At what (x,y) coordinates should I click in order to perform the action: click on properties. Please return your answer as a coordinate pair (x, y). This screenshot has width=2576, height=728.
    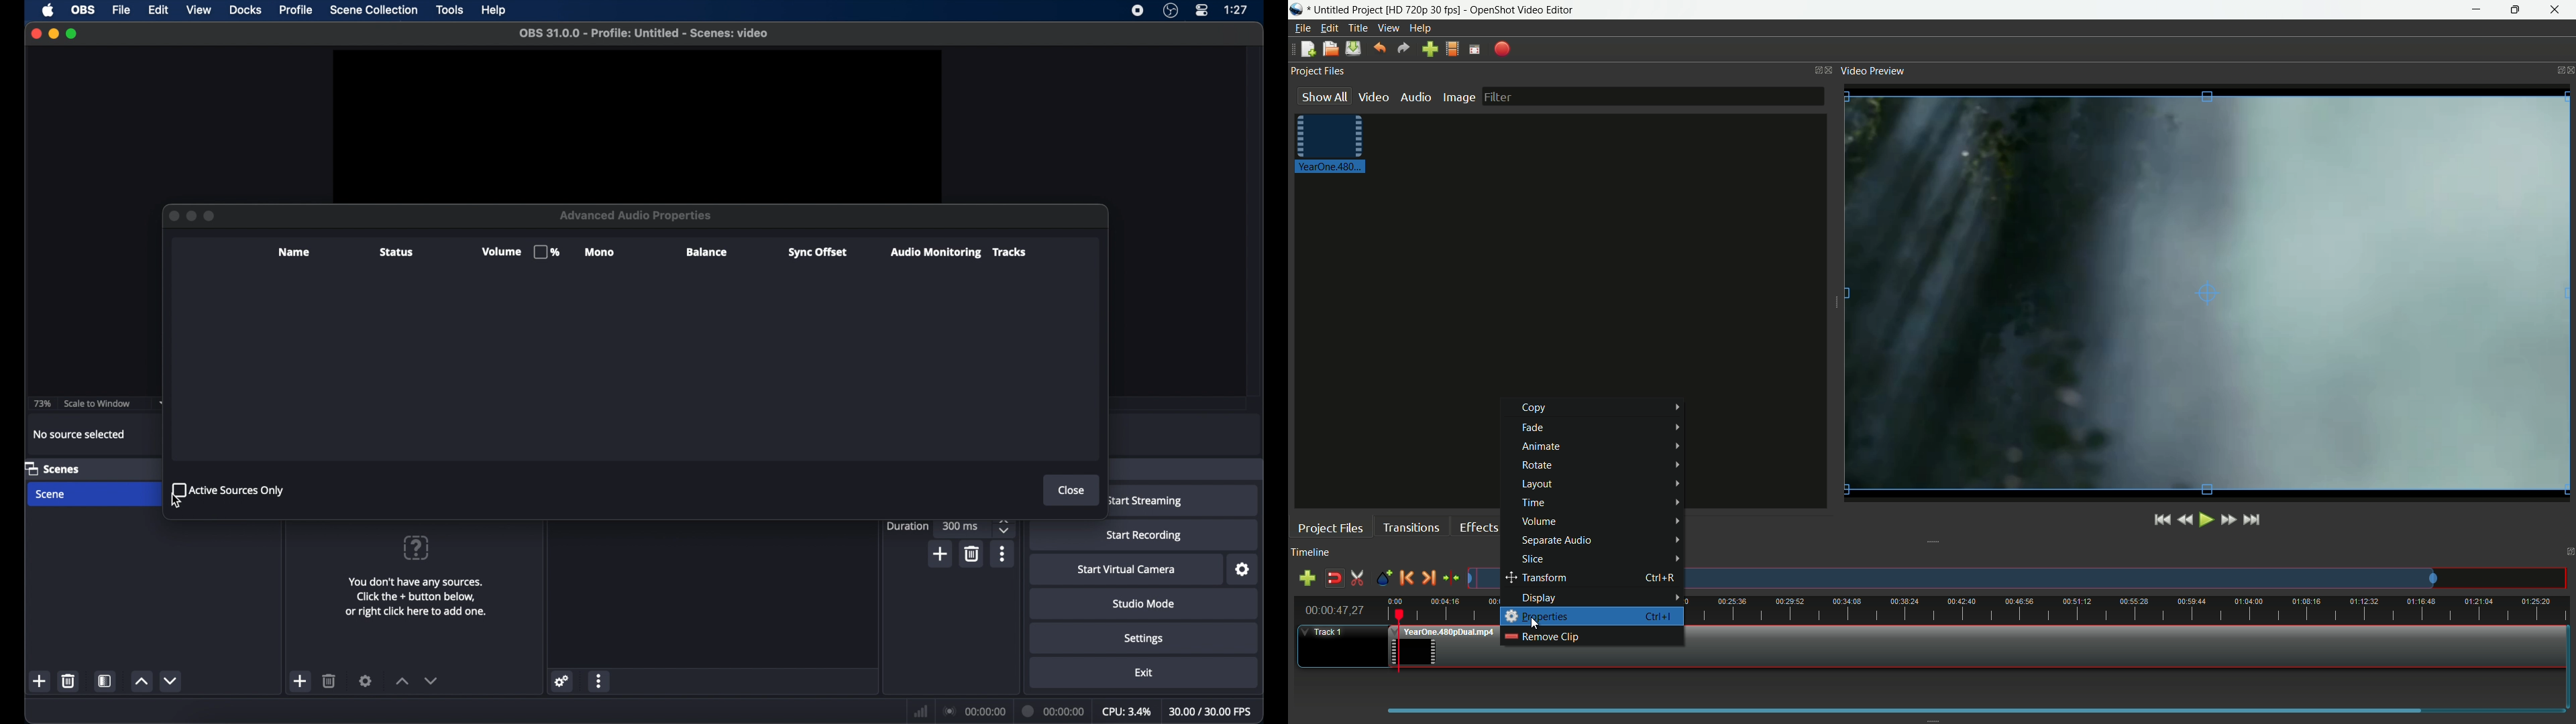
    Looking at the image, I should click on (1538, 617).